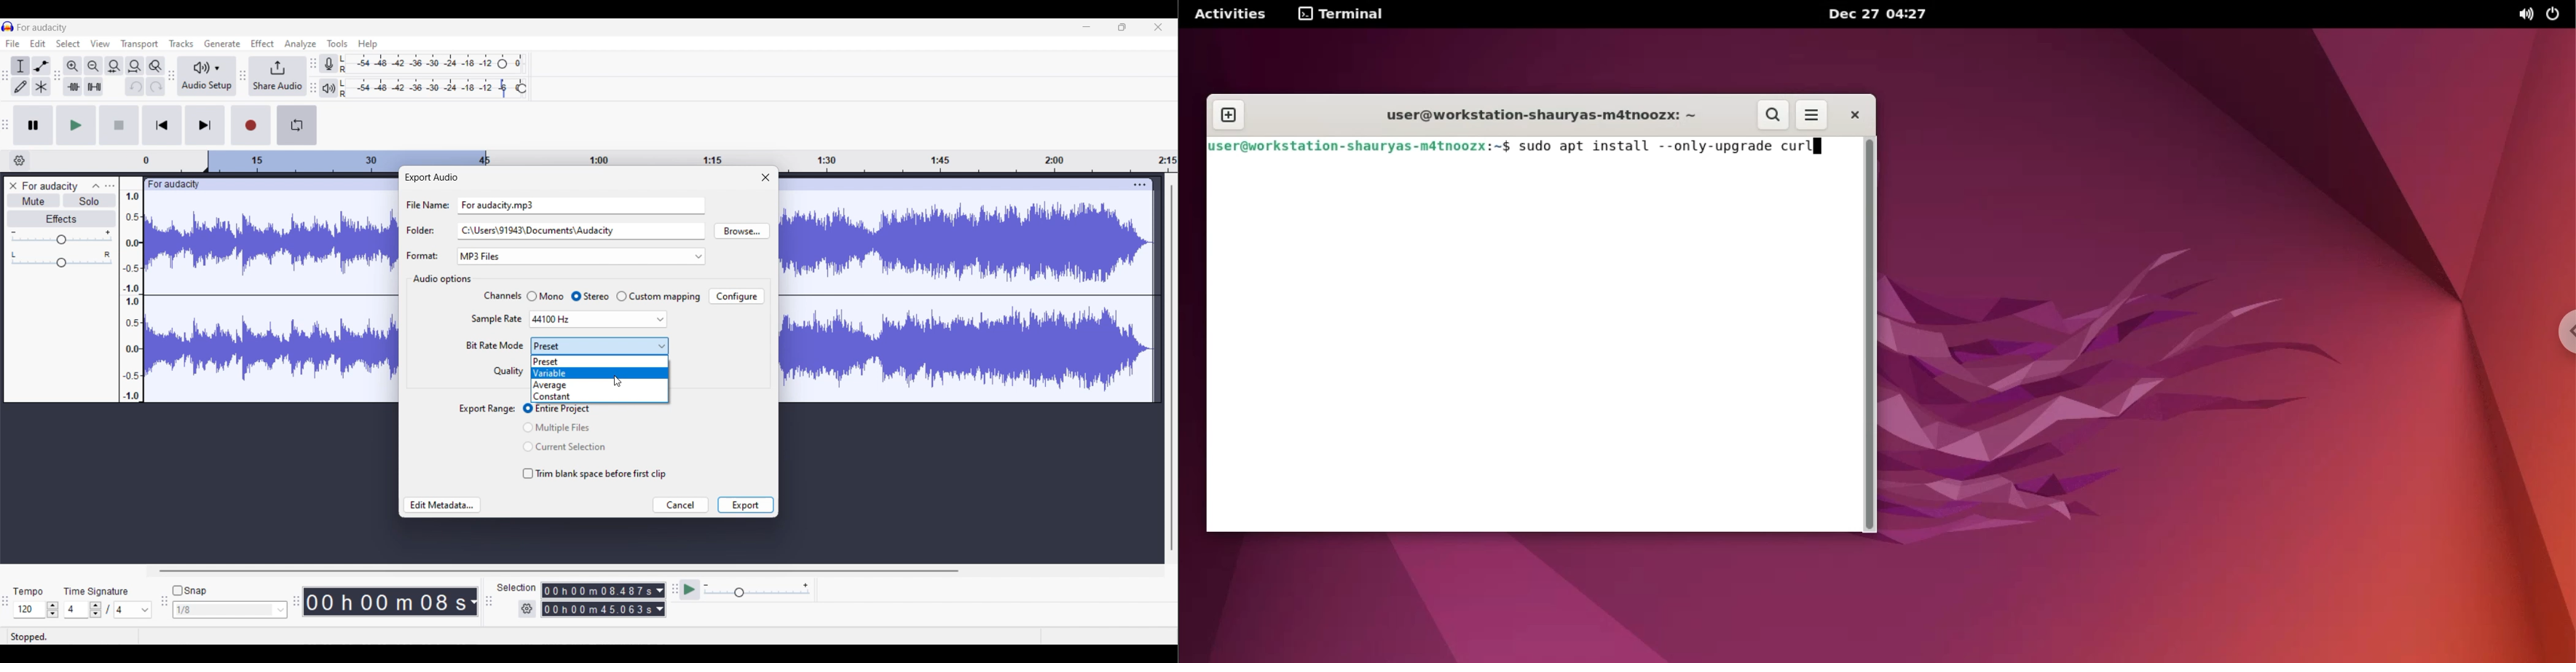  I want to click on Play at speed/Play at speed once, so click(691, 589).